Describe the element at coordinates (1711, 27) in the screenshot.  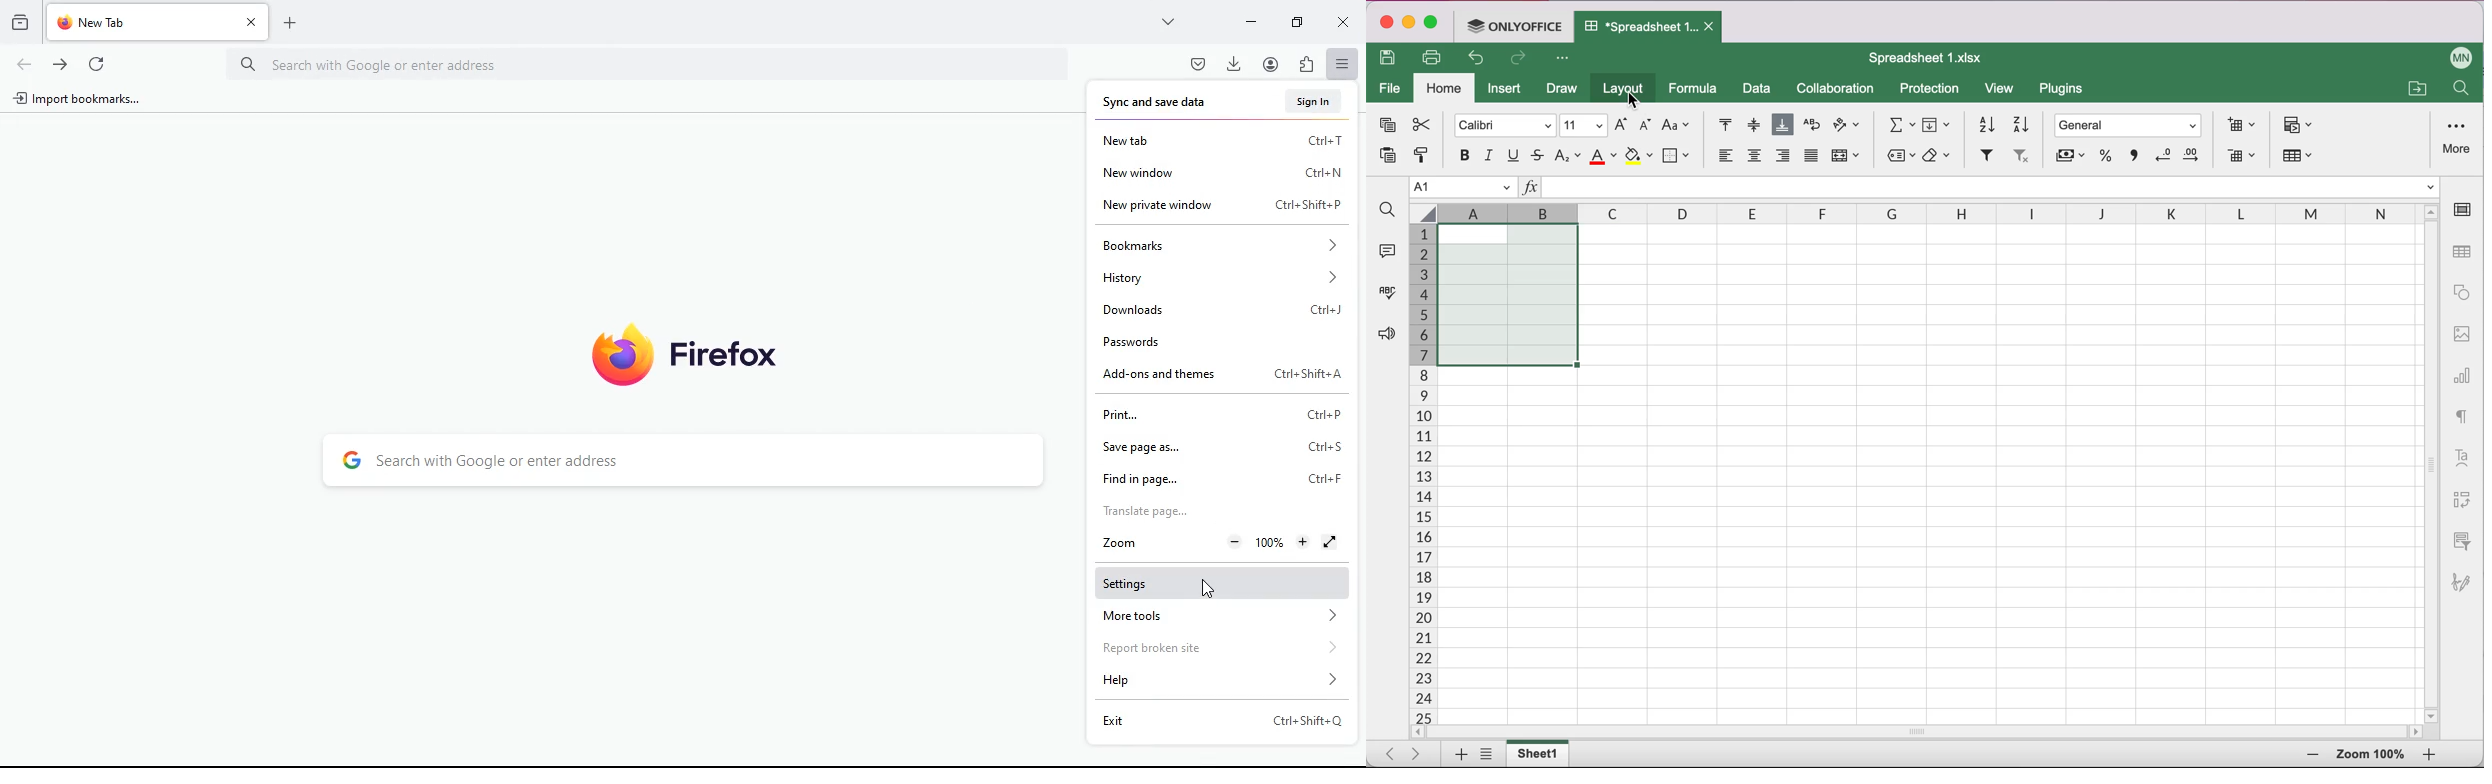
I see `Close` at that location.